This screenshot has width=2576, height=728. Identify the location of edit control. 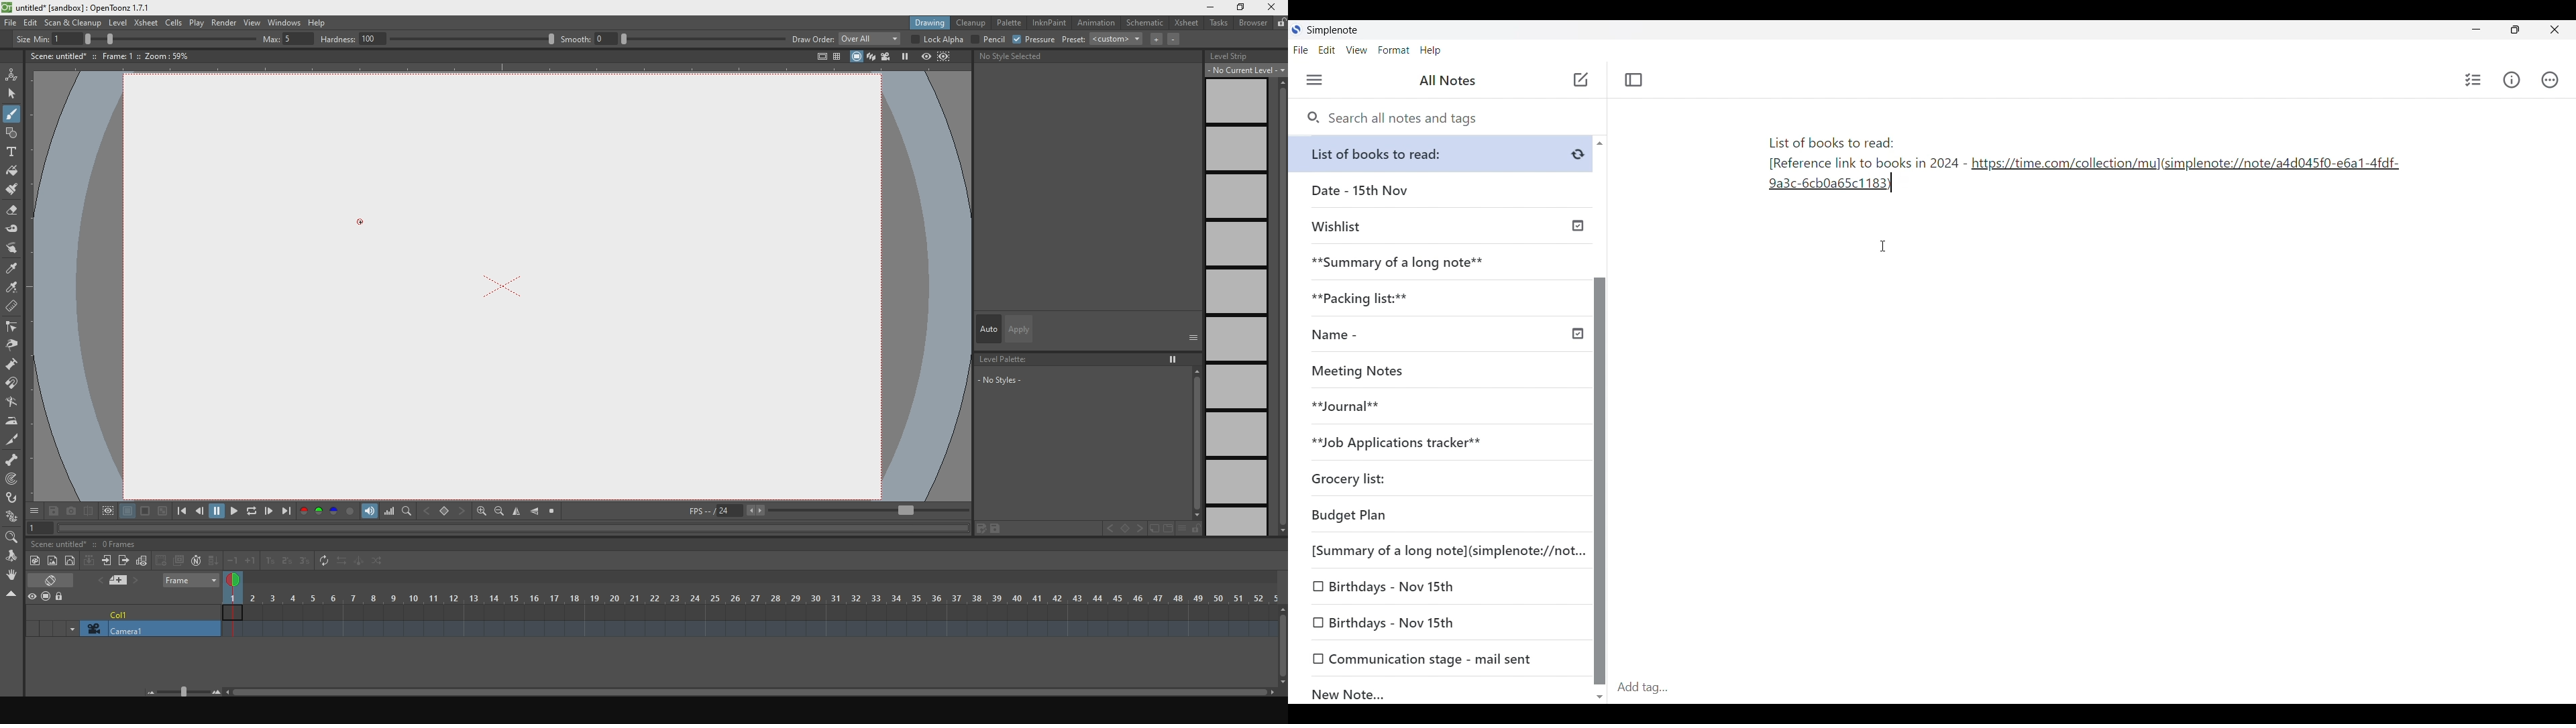
(13, 328).